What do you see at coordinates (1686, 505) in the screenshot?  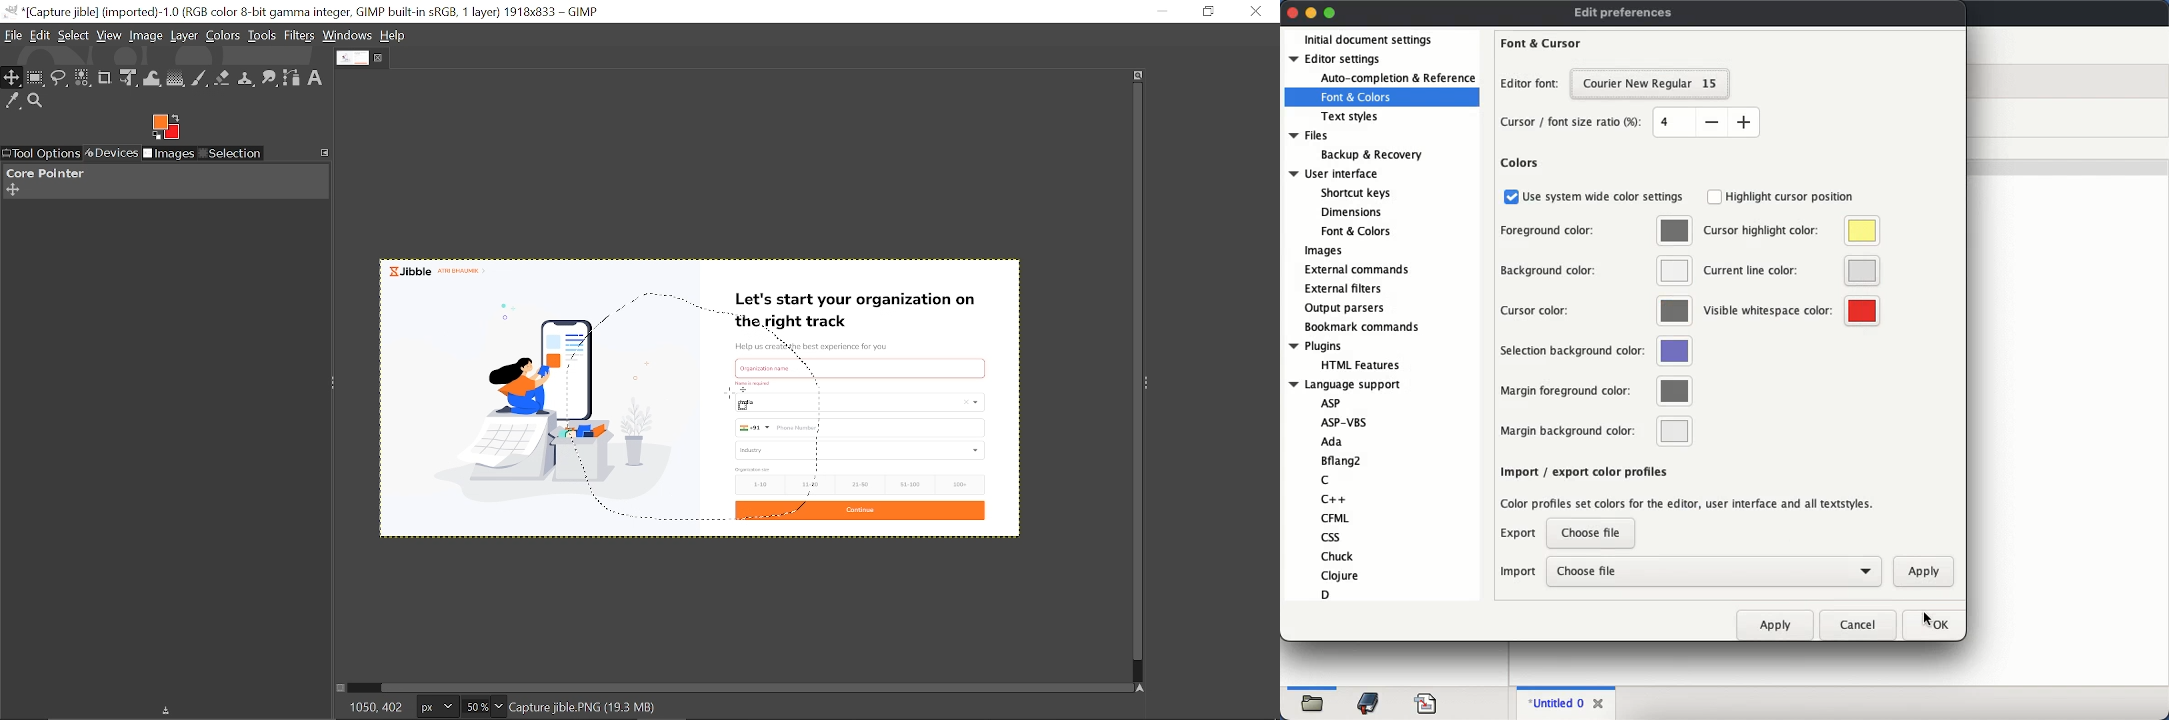 I see `Colour profile set colours for the editor user interface and all text styles` at bounding box center [1686, 505].